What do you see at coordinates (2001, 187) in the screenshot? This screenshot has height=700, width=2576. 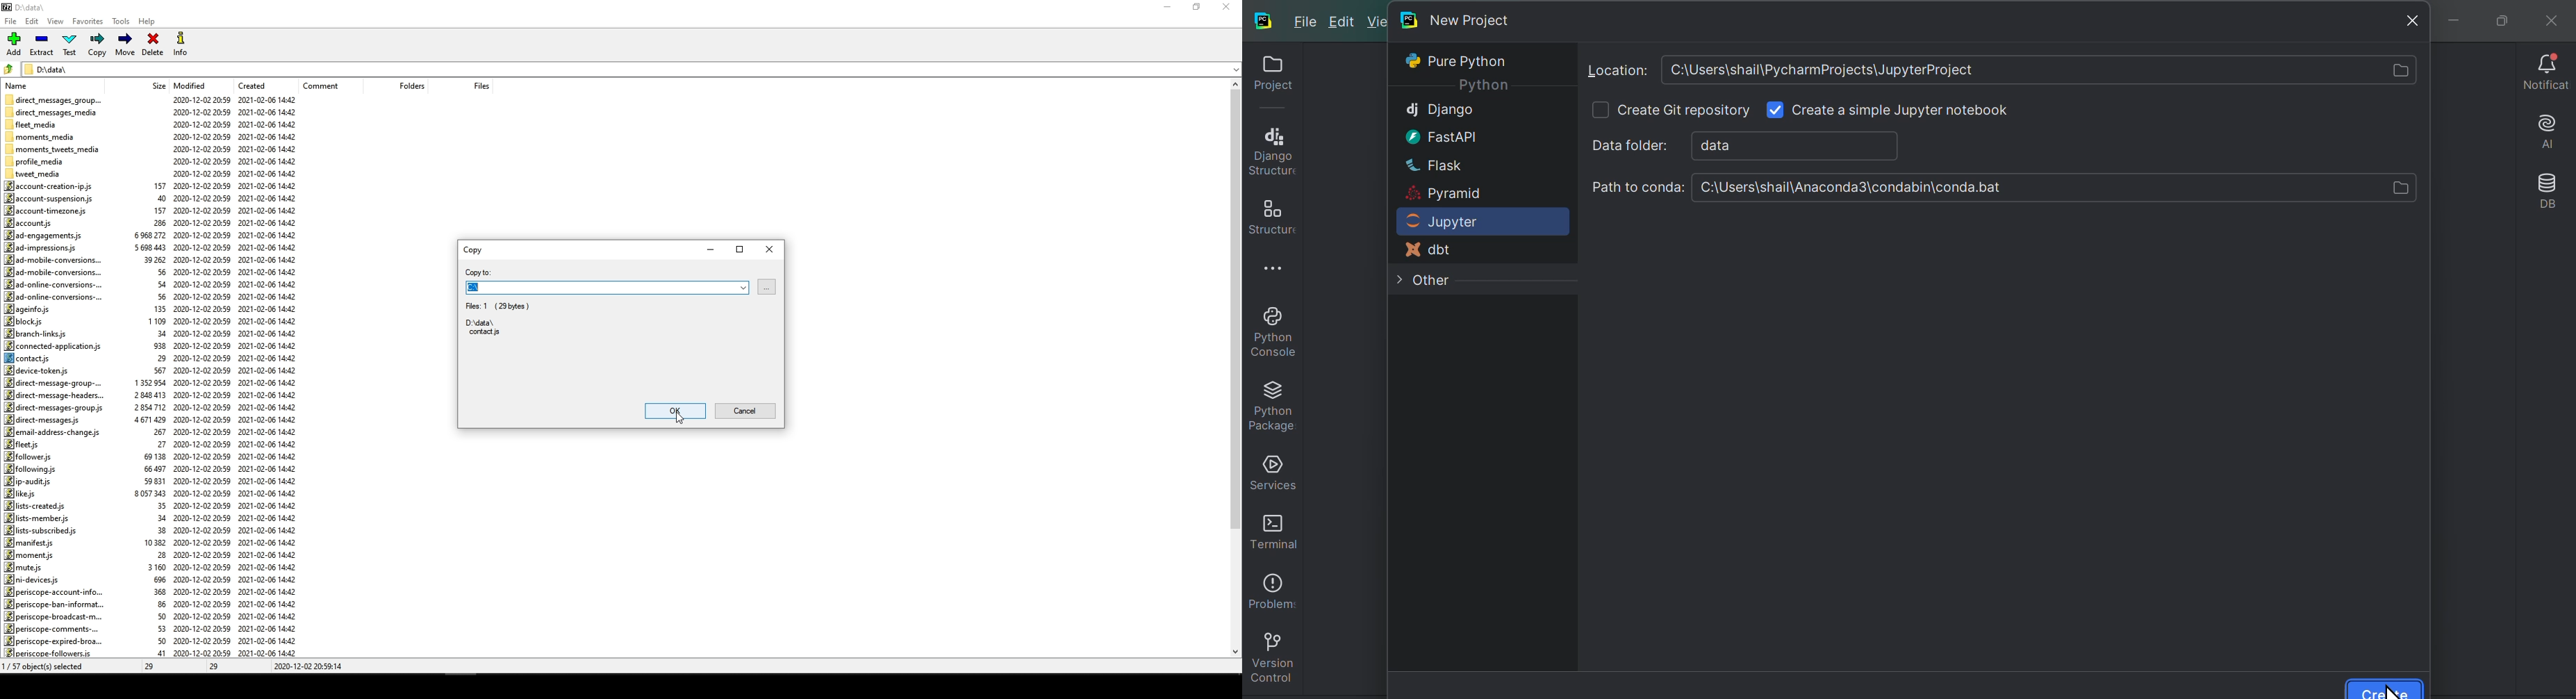 I see `Path to conda` at bounding box center [2001, 187].